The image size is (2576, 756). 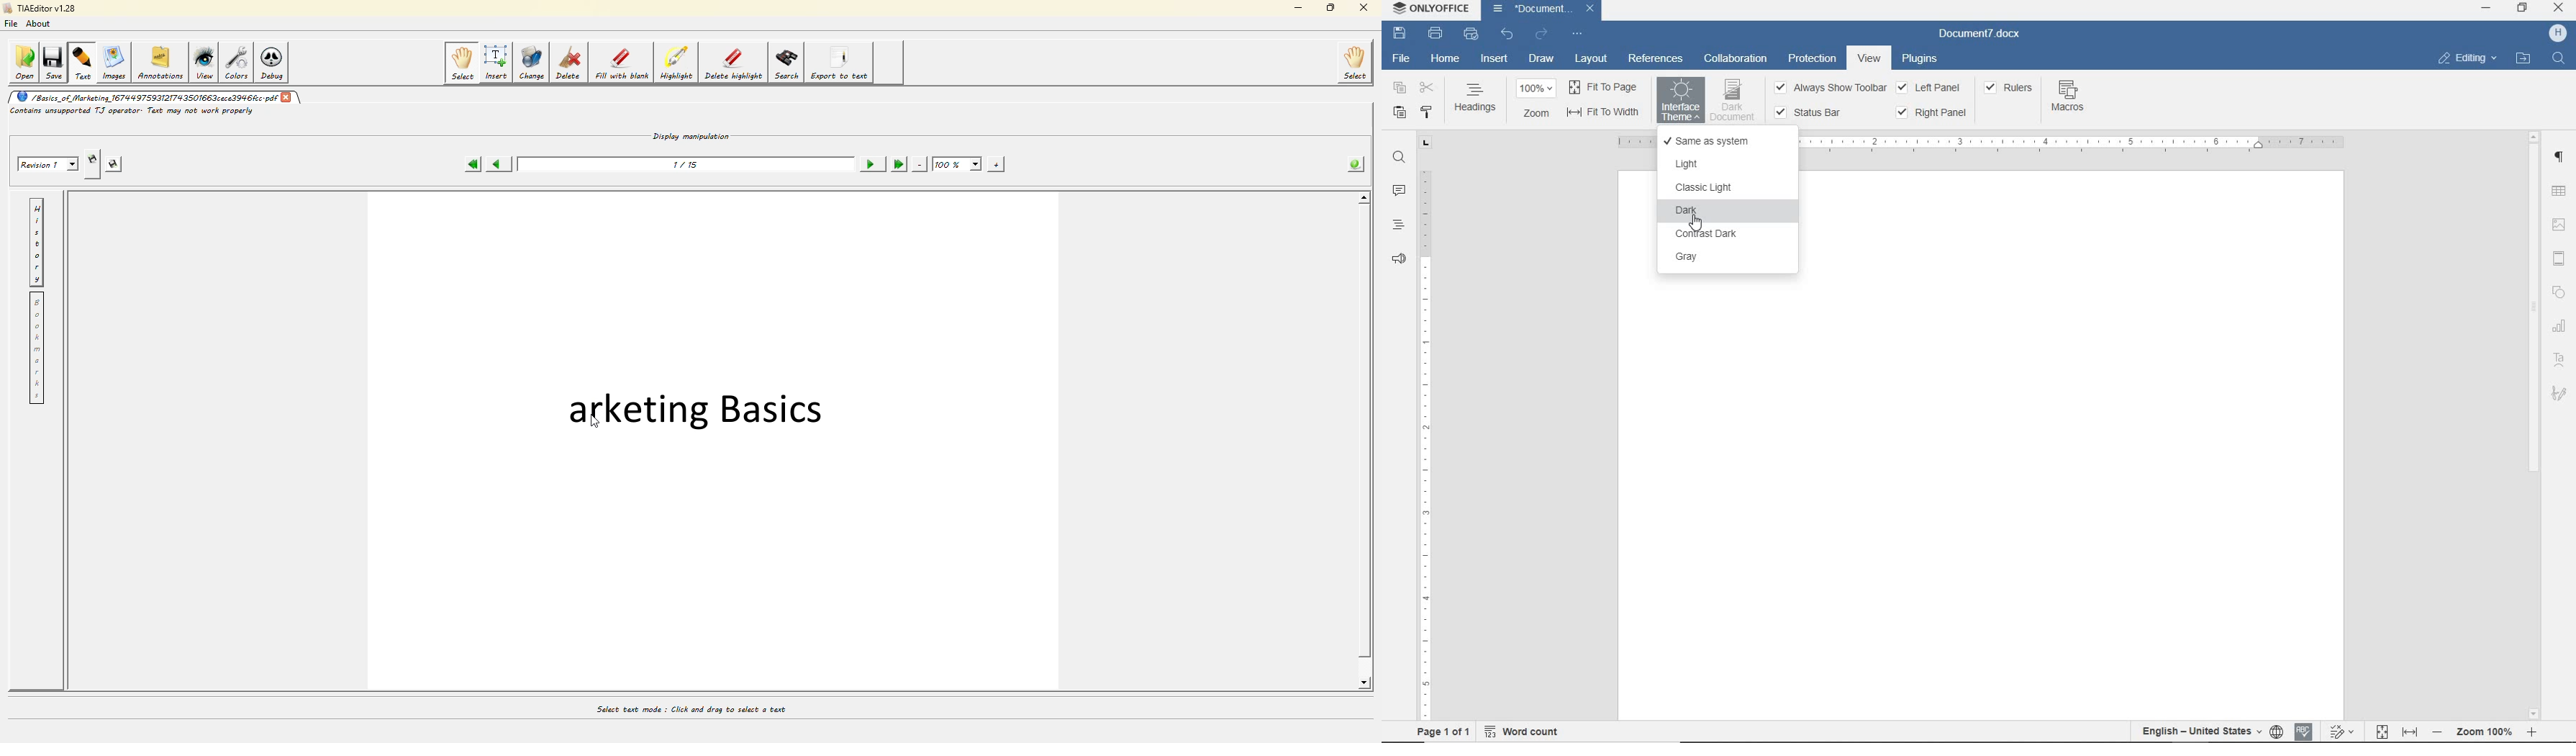 What do you see at coordinates (1542, 36) in the screenshot?
I see `REDO` at bounding box center [1542, 36].